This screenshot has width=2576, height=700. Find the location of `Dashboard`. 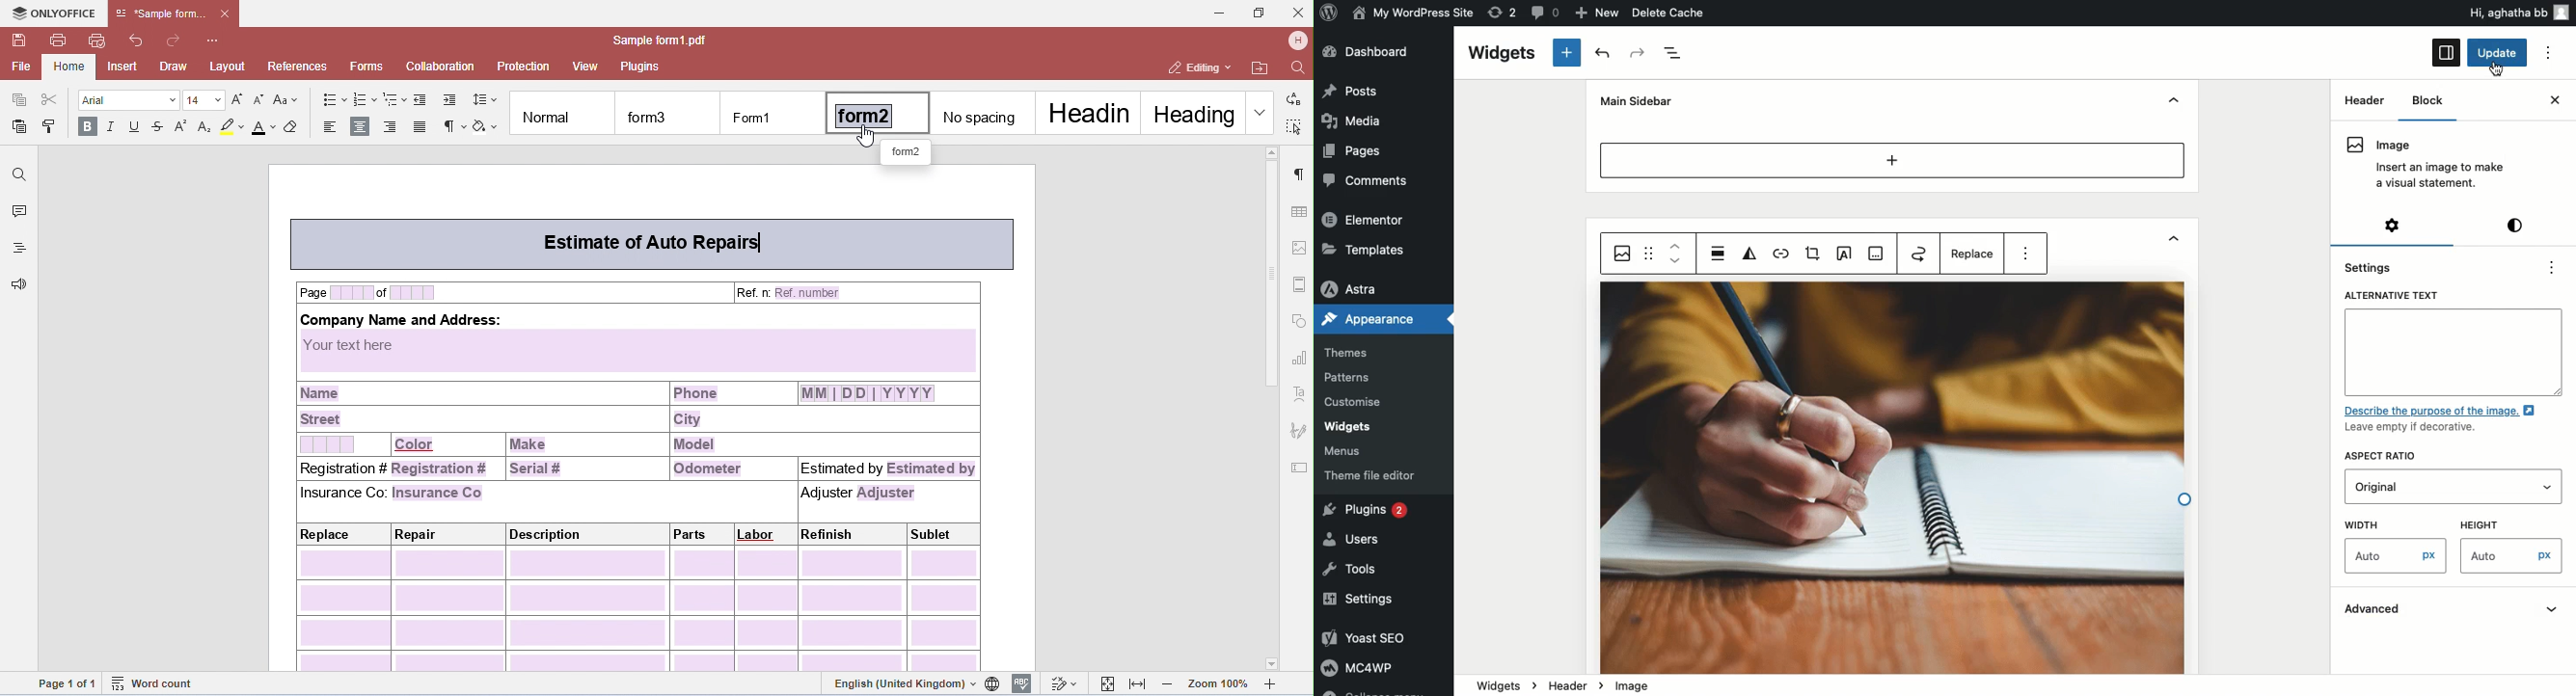

Dashboard is located at coordinates (1372, 52).